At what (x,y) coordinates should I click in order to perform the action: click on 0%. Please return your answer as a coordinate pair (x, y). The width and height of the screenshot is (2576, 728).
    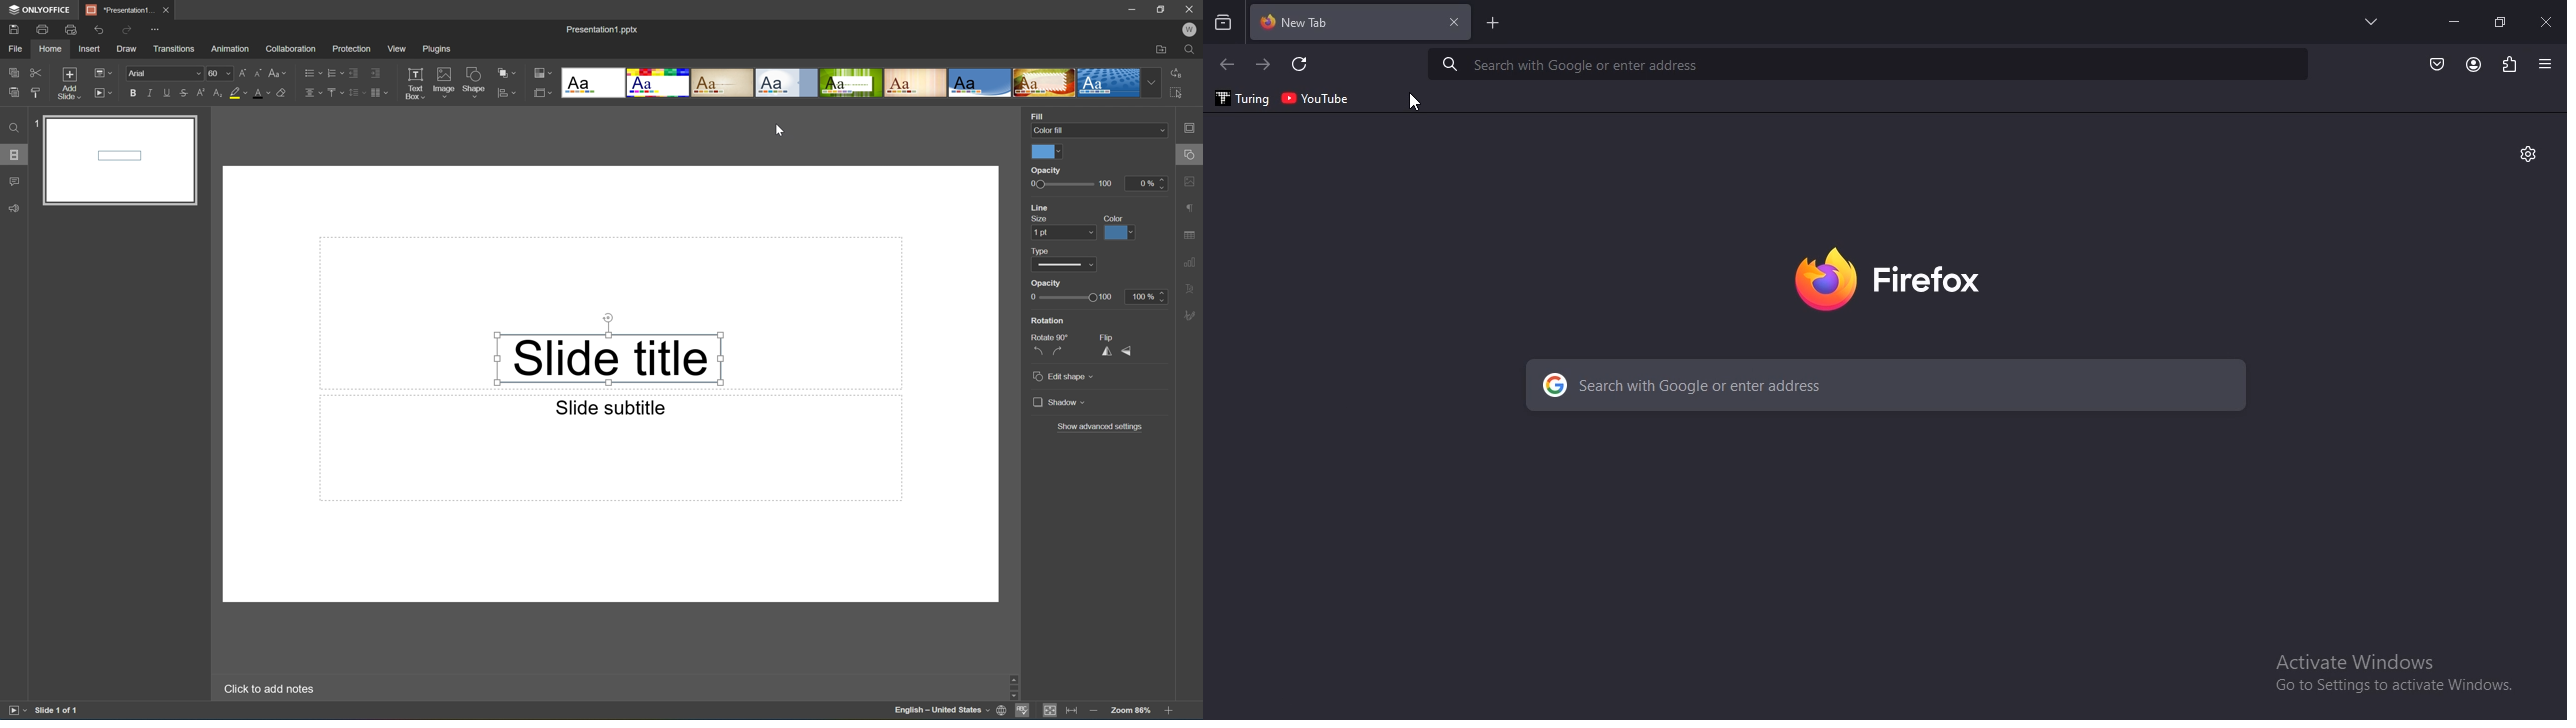
    Looking at the image, I should click on (1147, 184).